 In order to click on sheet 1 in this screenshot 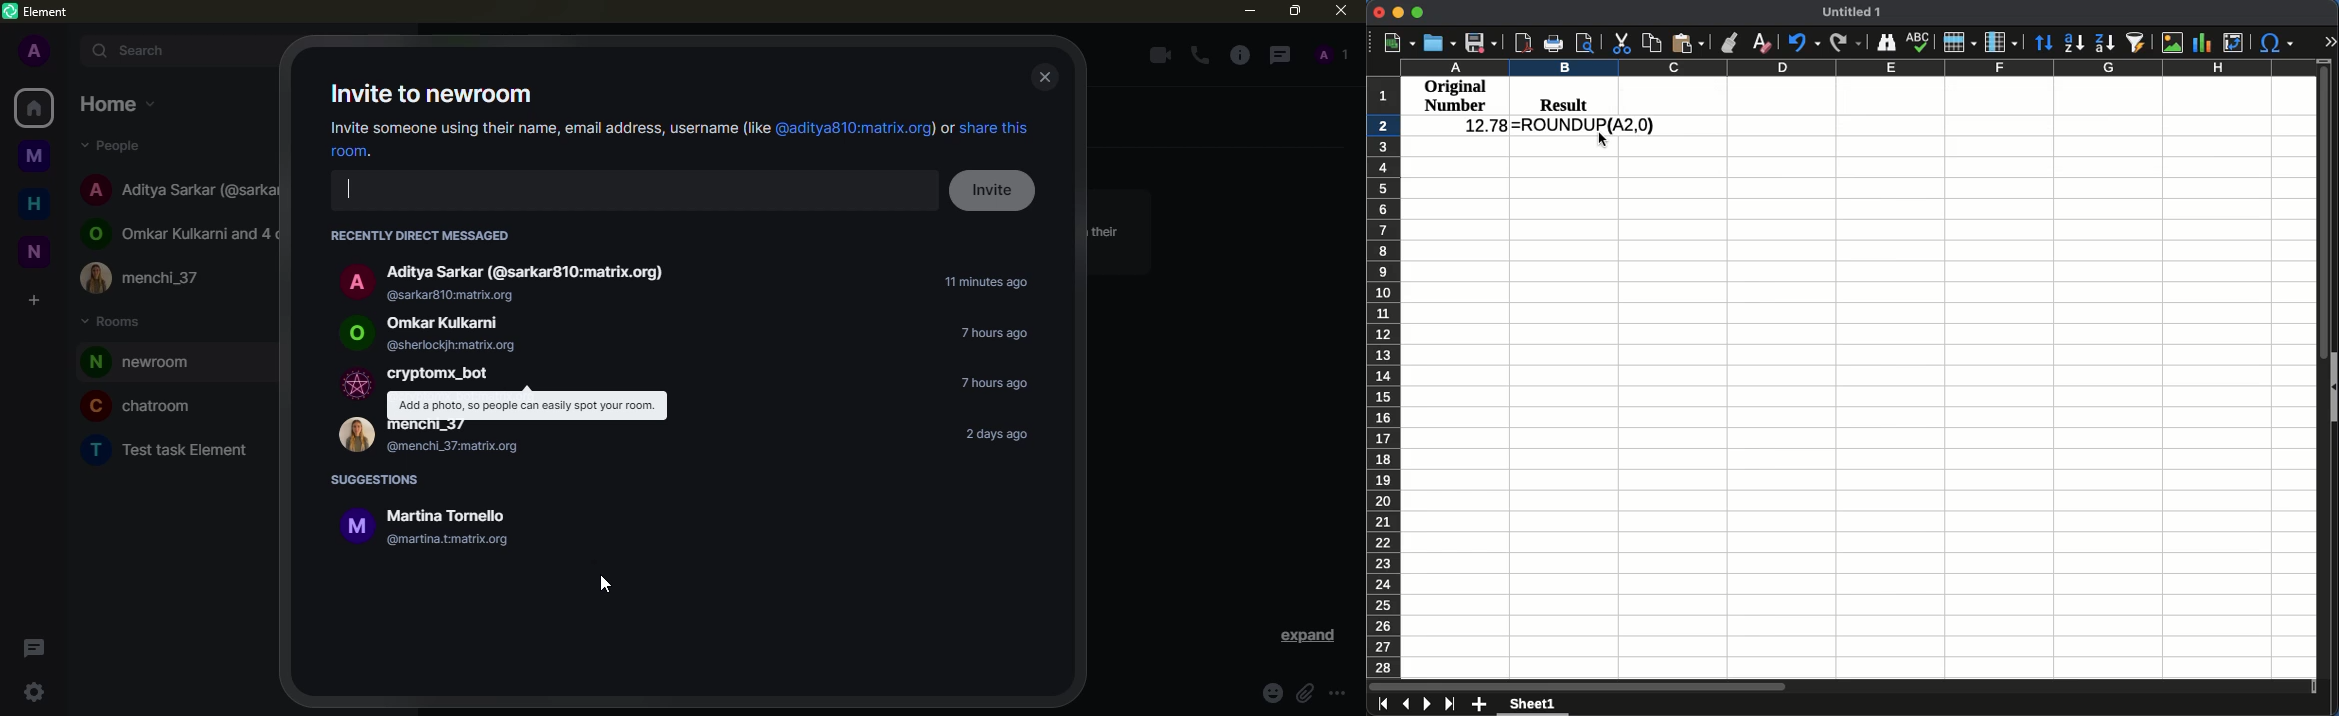, I will do `click(1536, 707)`.